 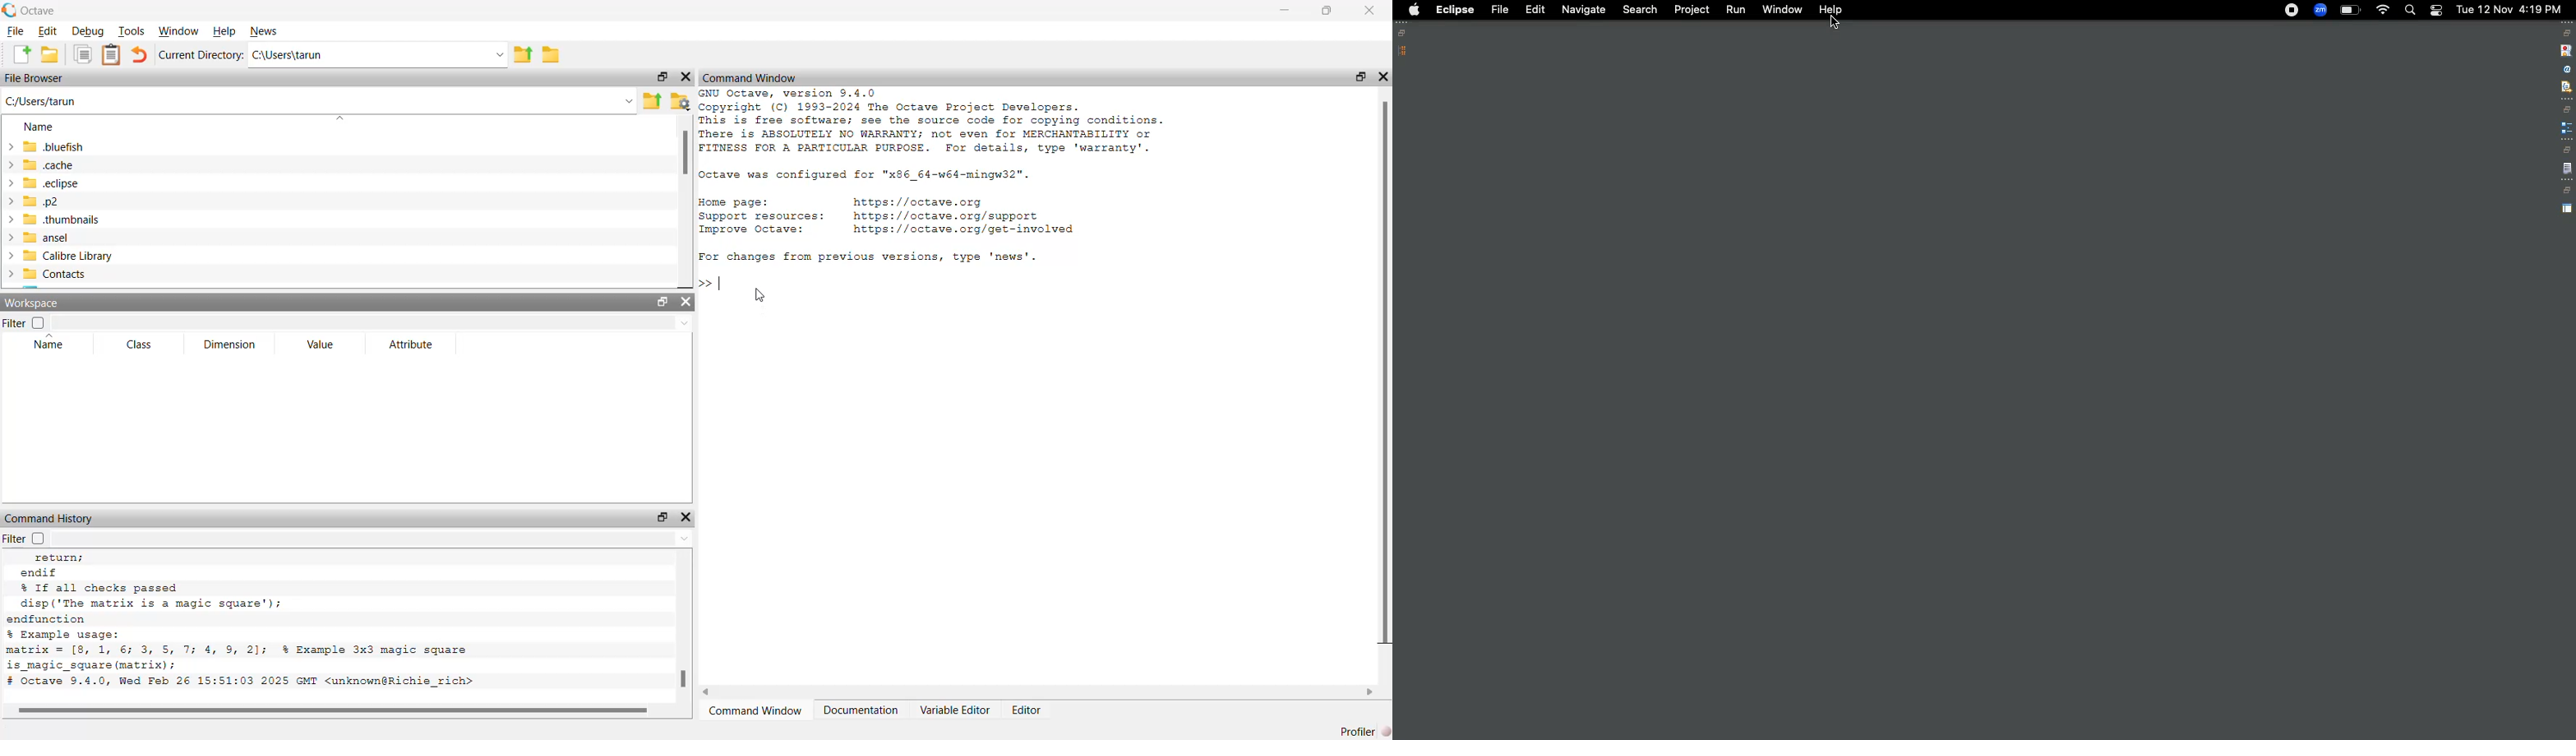 What do you see at coordinates (1405, 33) in the screenshot?
I see `Restore` at bounding box center [1405, 33].